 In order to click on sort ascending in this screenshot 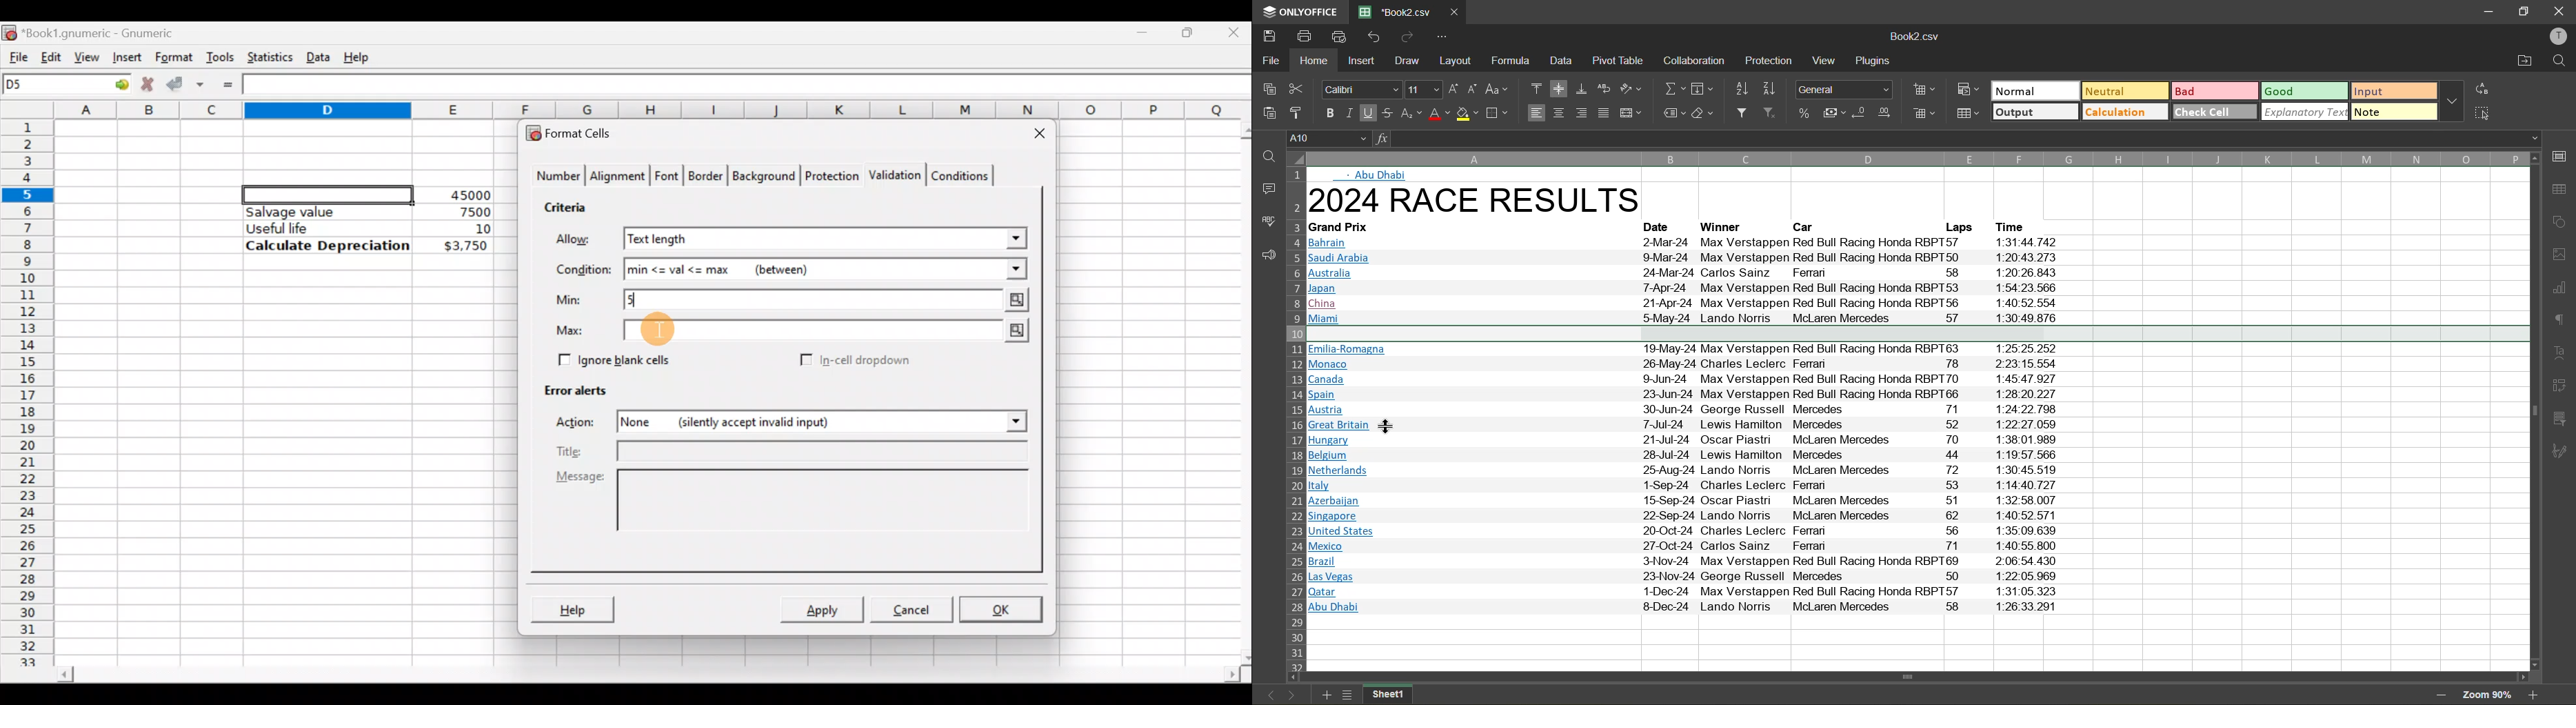, I will do `click(1740, 88)`.